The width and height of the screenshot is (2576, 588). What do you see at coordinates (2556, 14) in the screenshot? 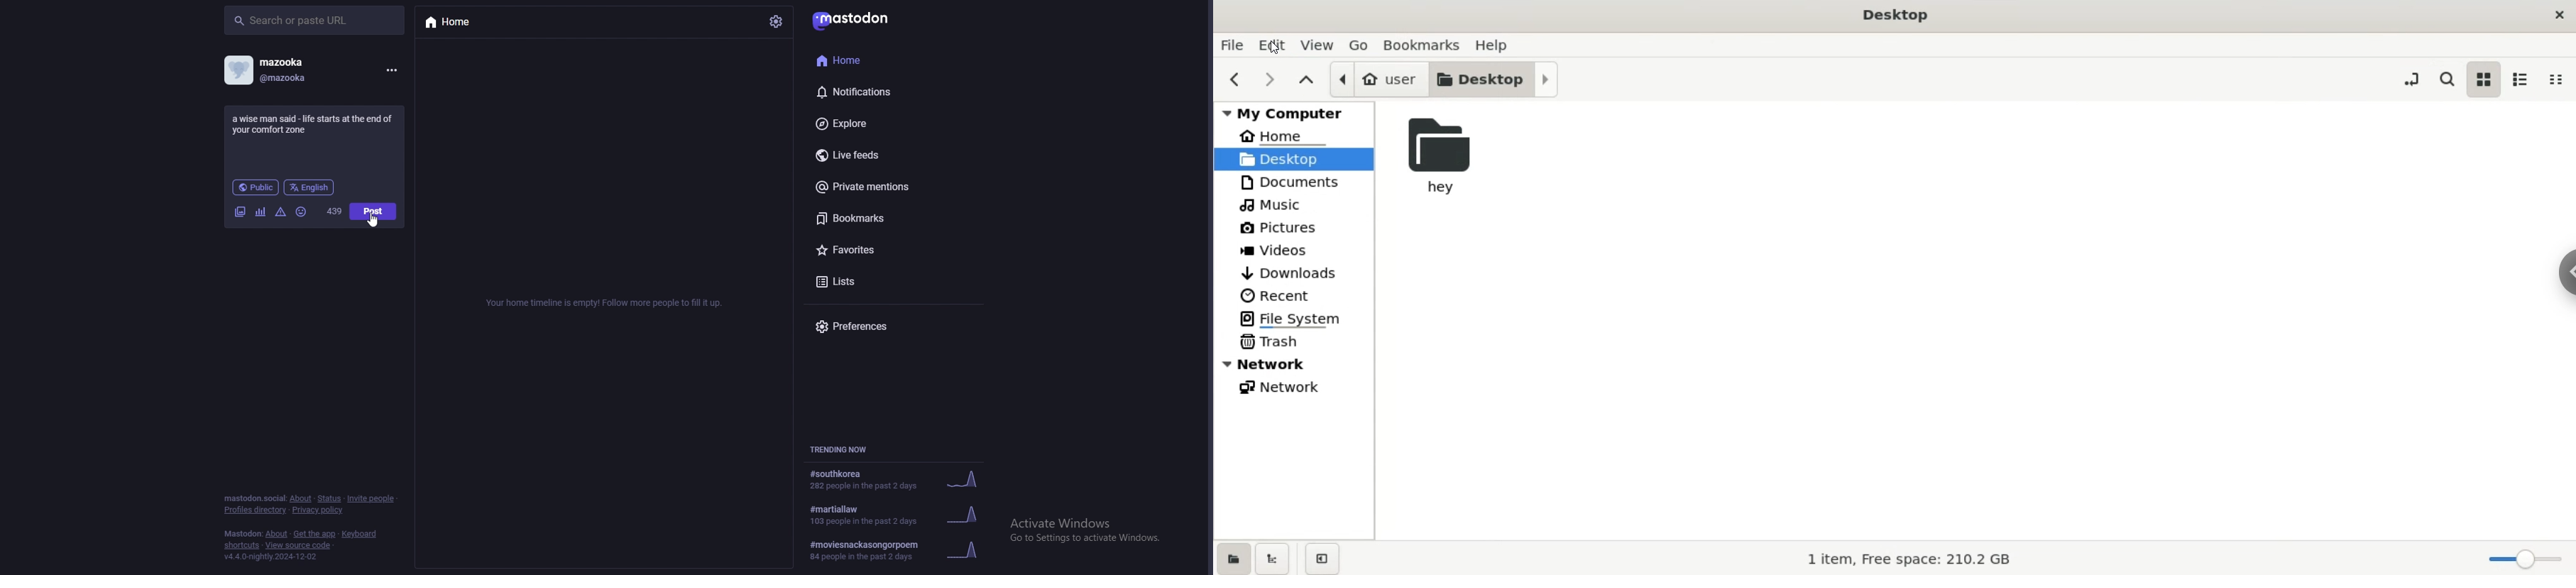
I see `close` at bounding box center [2556, 14].